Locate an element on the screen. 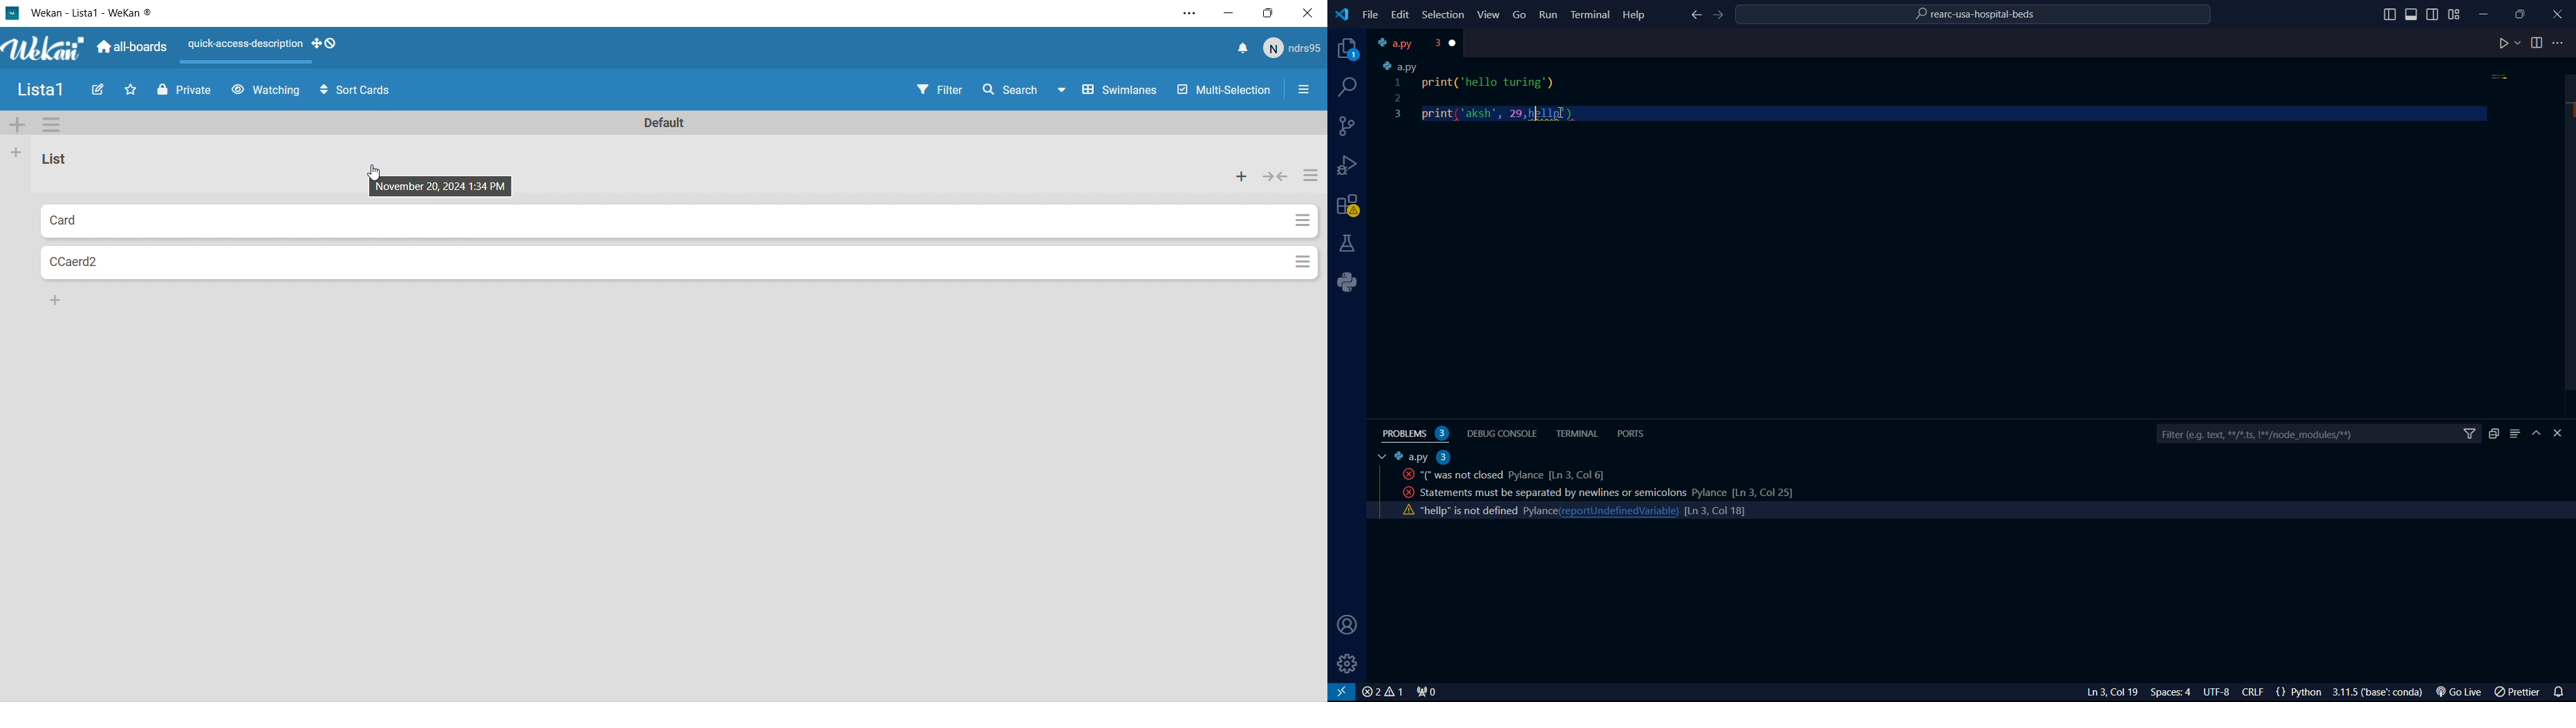 The width and height of the screenshot is (2576, 728). More is located at coordinates (17, 124).